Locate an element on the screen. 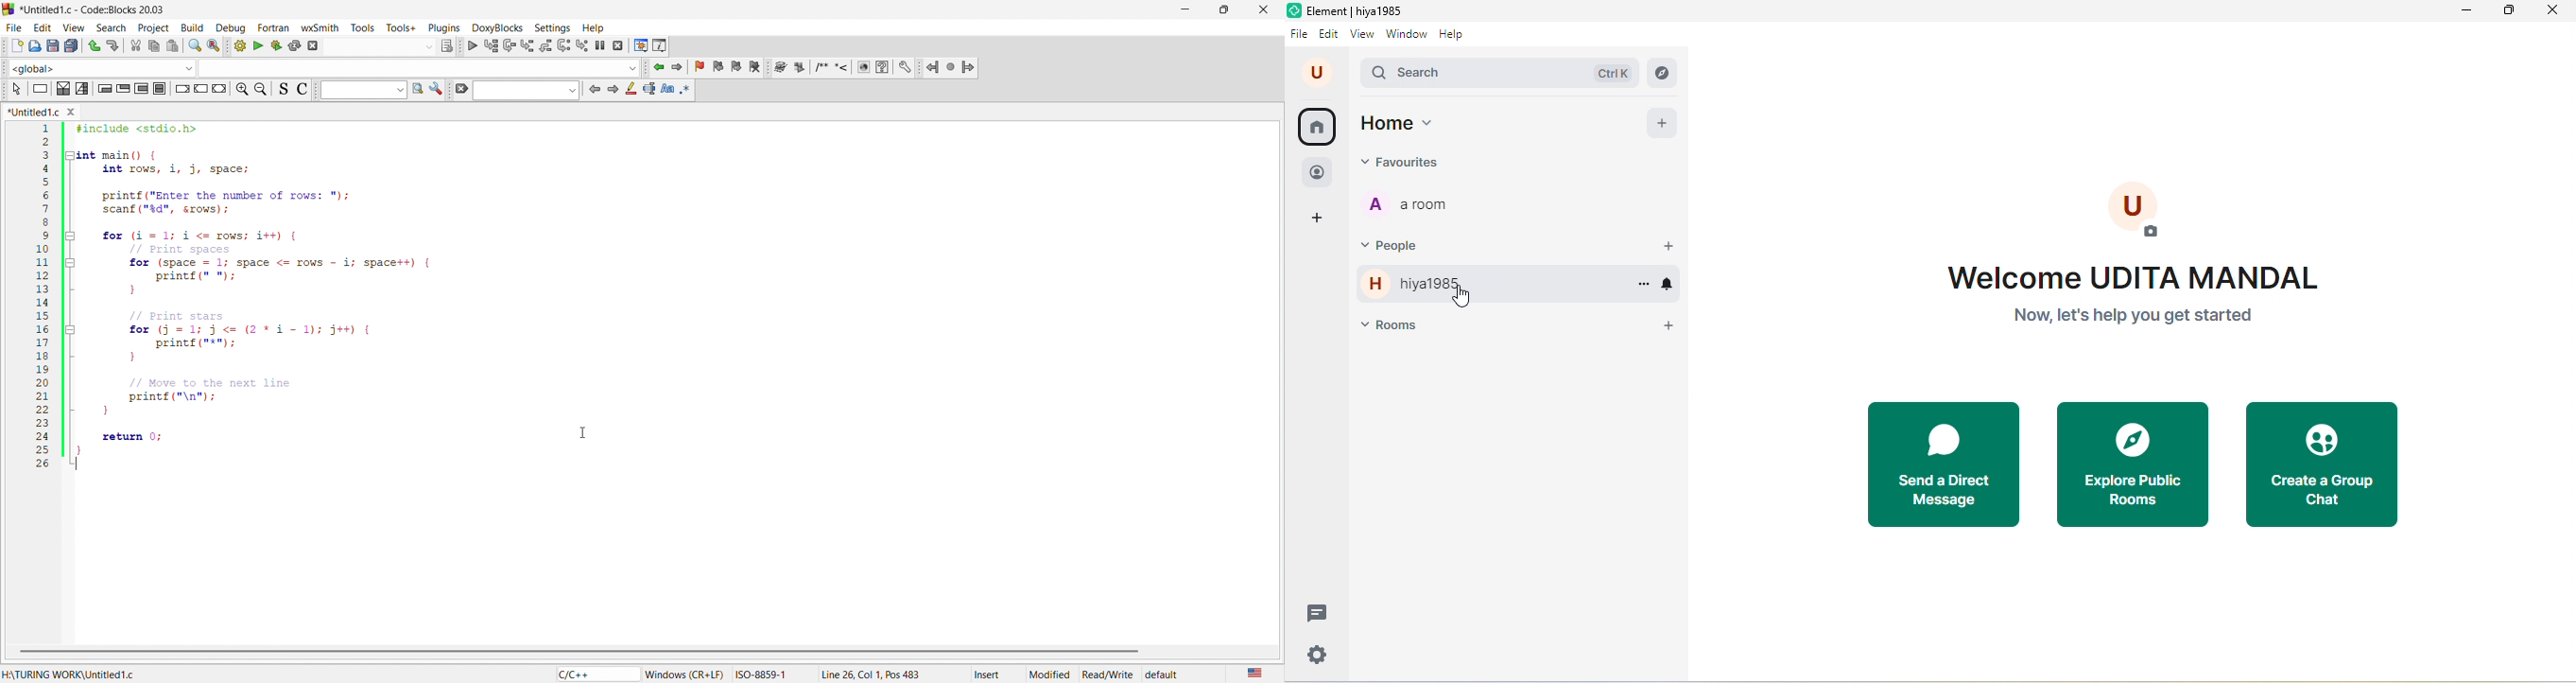 This screenshot has width=2576, height=700. Favourites is located at coordinates (1419, 163).